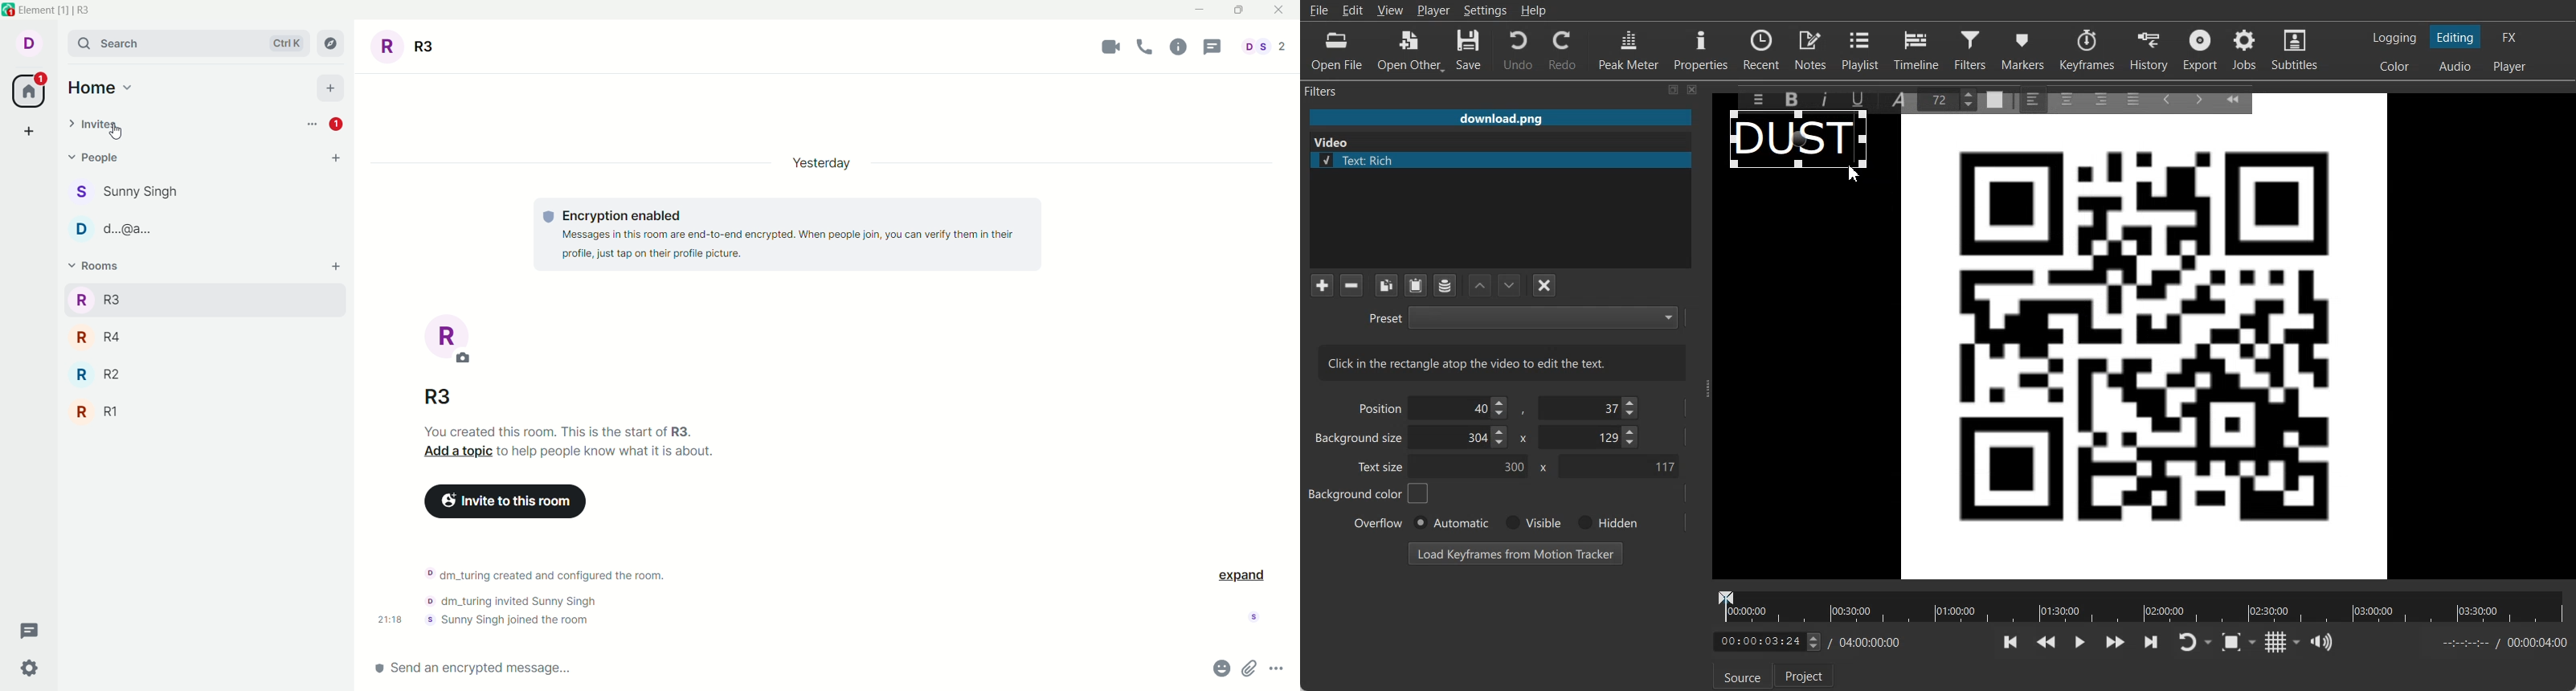 This screenshot has height=700, width=2576. I want to click on Filters, so click(1337, 90).